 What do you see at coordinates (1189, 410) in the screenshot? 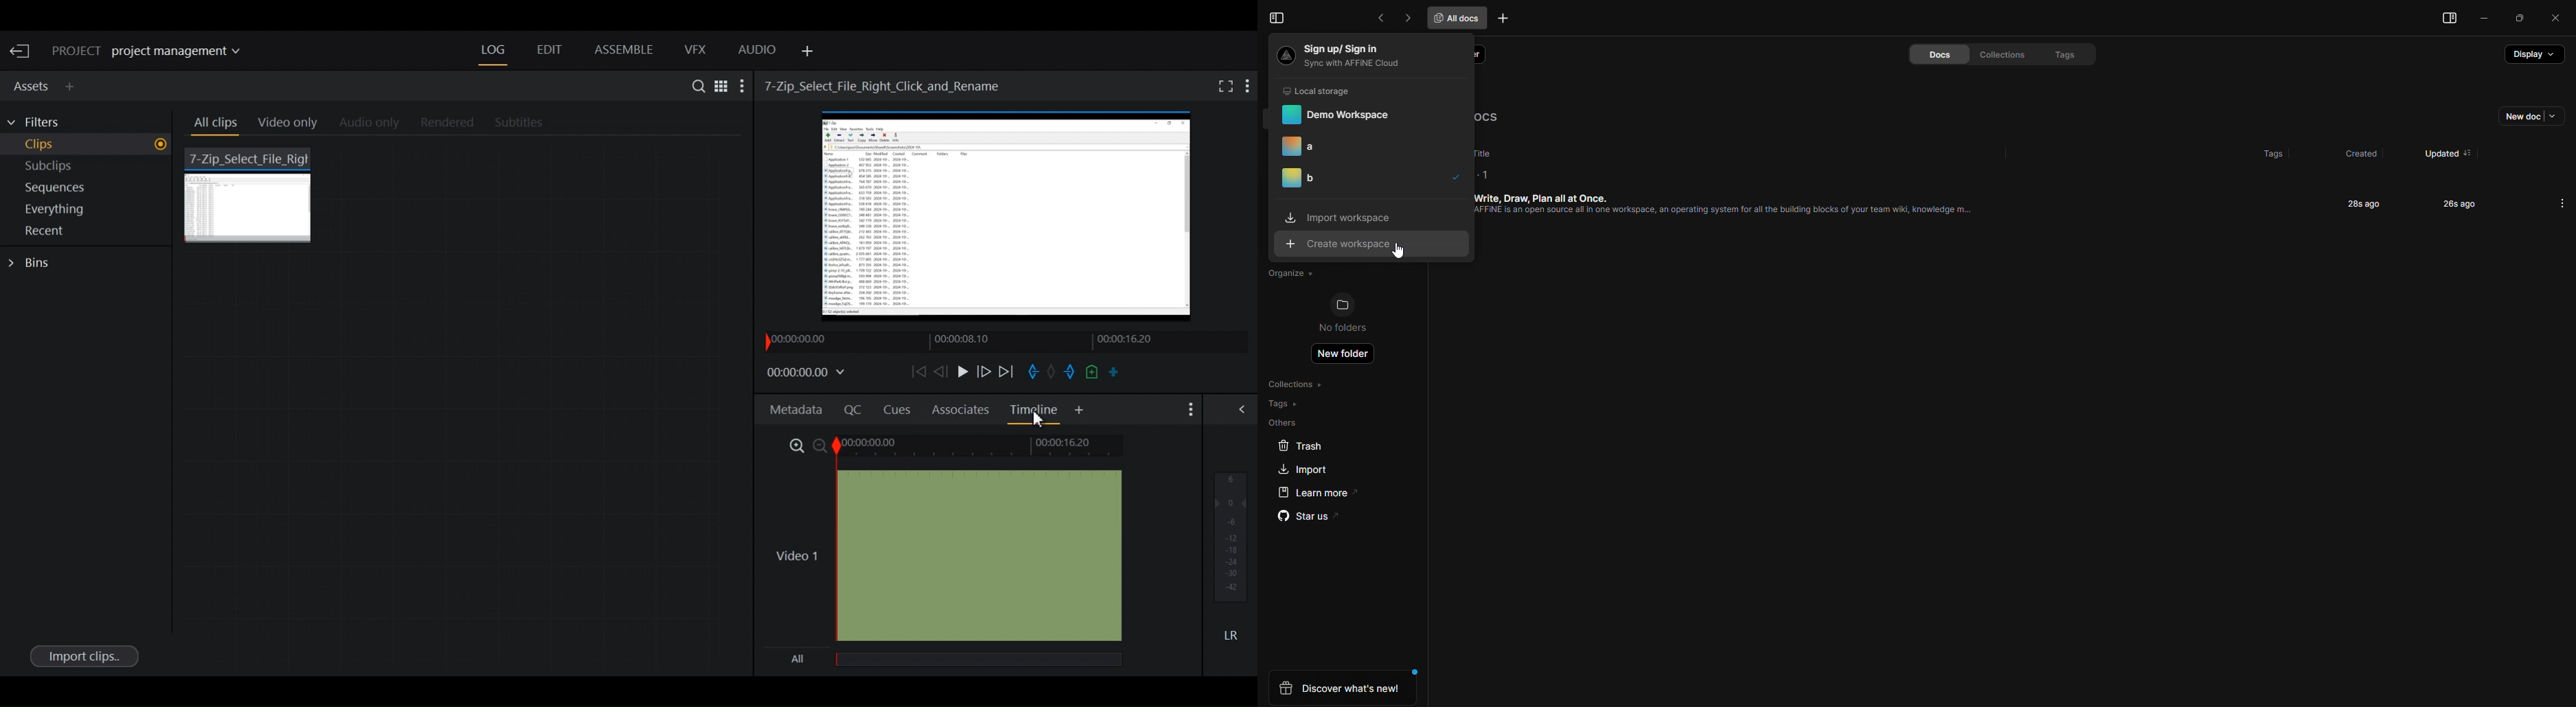
I see `Show settings menu` at bounding box center [1189, 410].